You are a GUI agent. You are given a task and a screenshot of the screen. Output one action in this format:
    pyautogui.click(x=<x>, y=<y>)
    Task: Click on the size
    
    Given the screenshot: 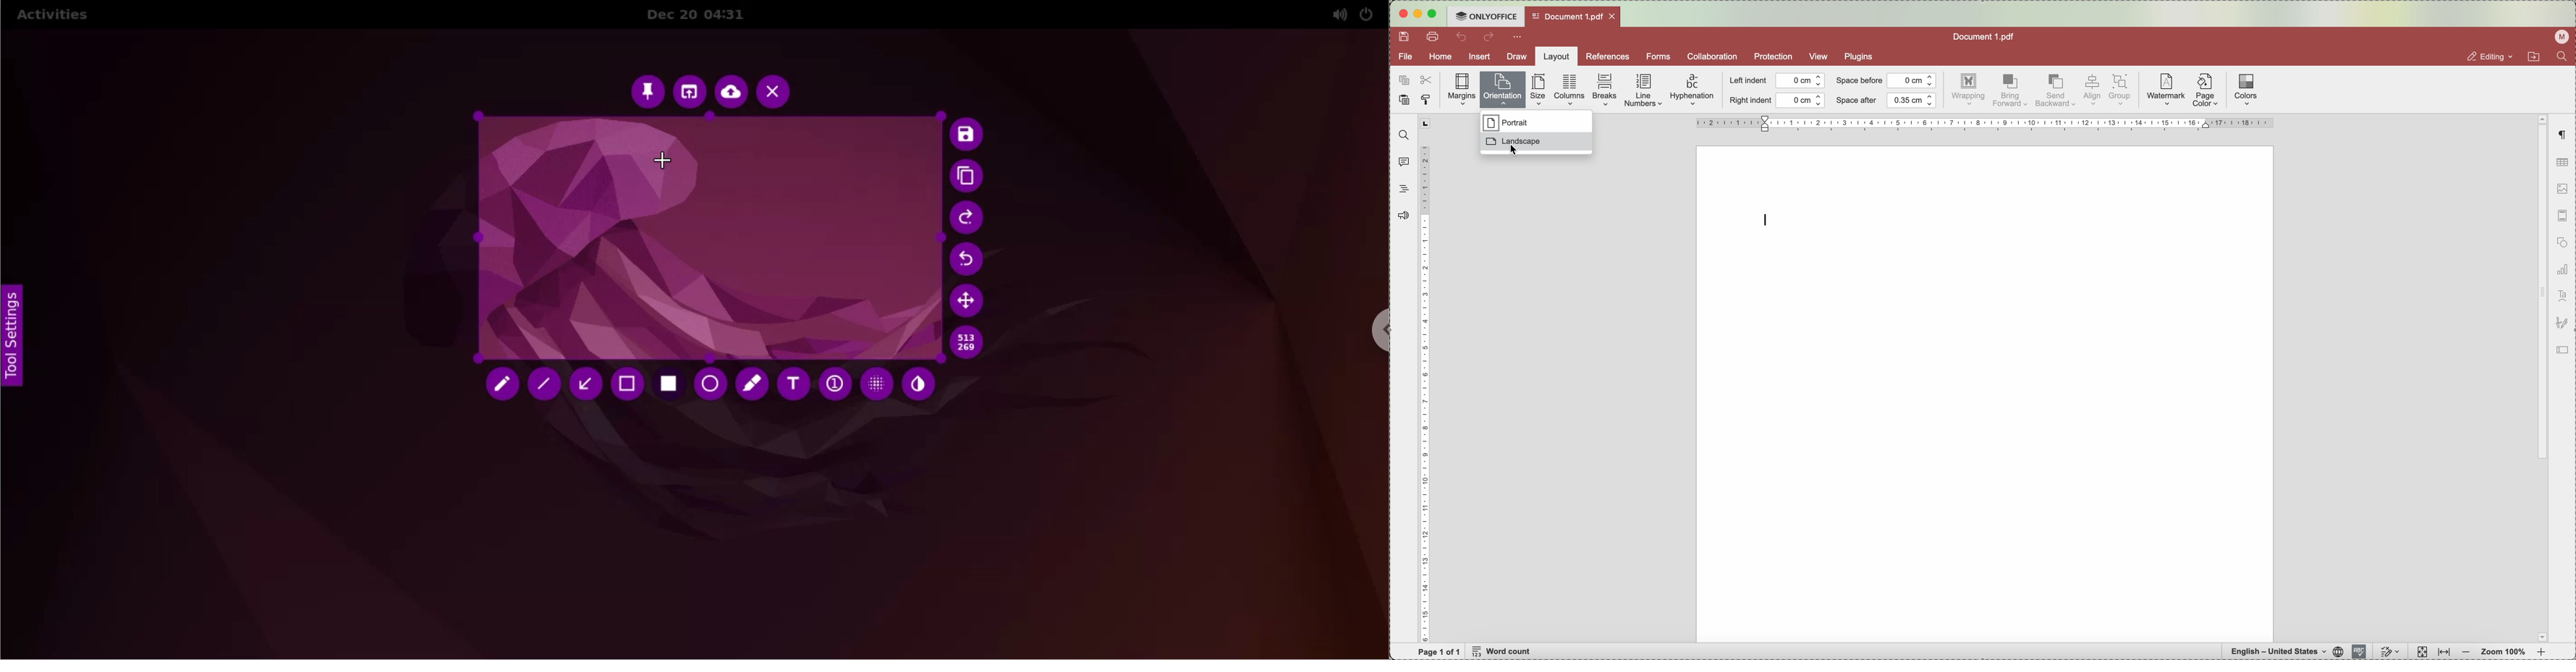 What is the action you would take?
    pyautogui.click(x=1540, y=90)
    